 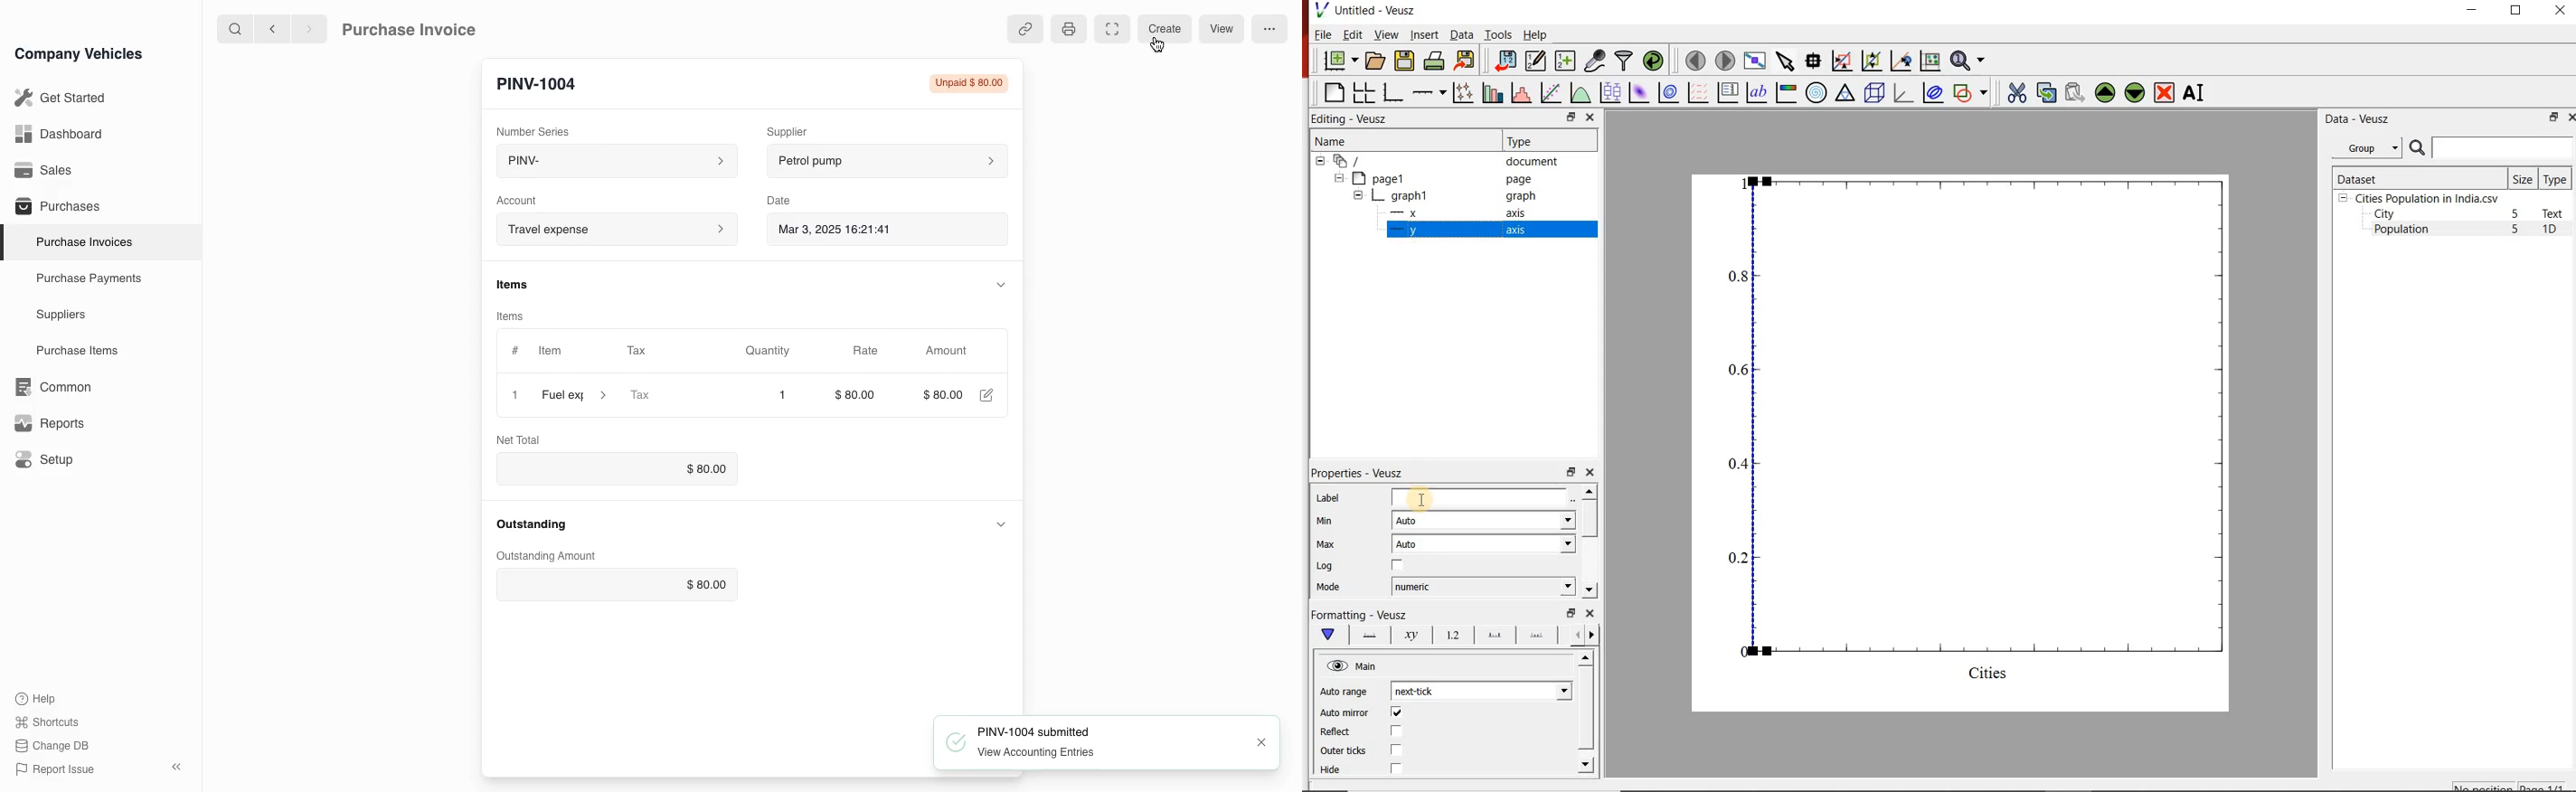 What do you see at coordinates (1110, 29) in the screenshot?
I see `full screen` at bounding box center [1110, 29].